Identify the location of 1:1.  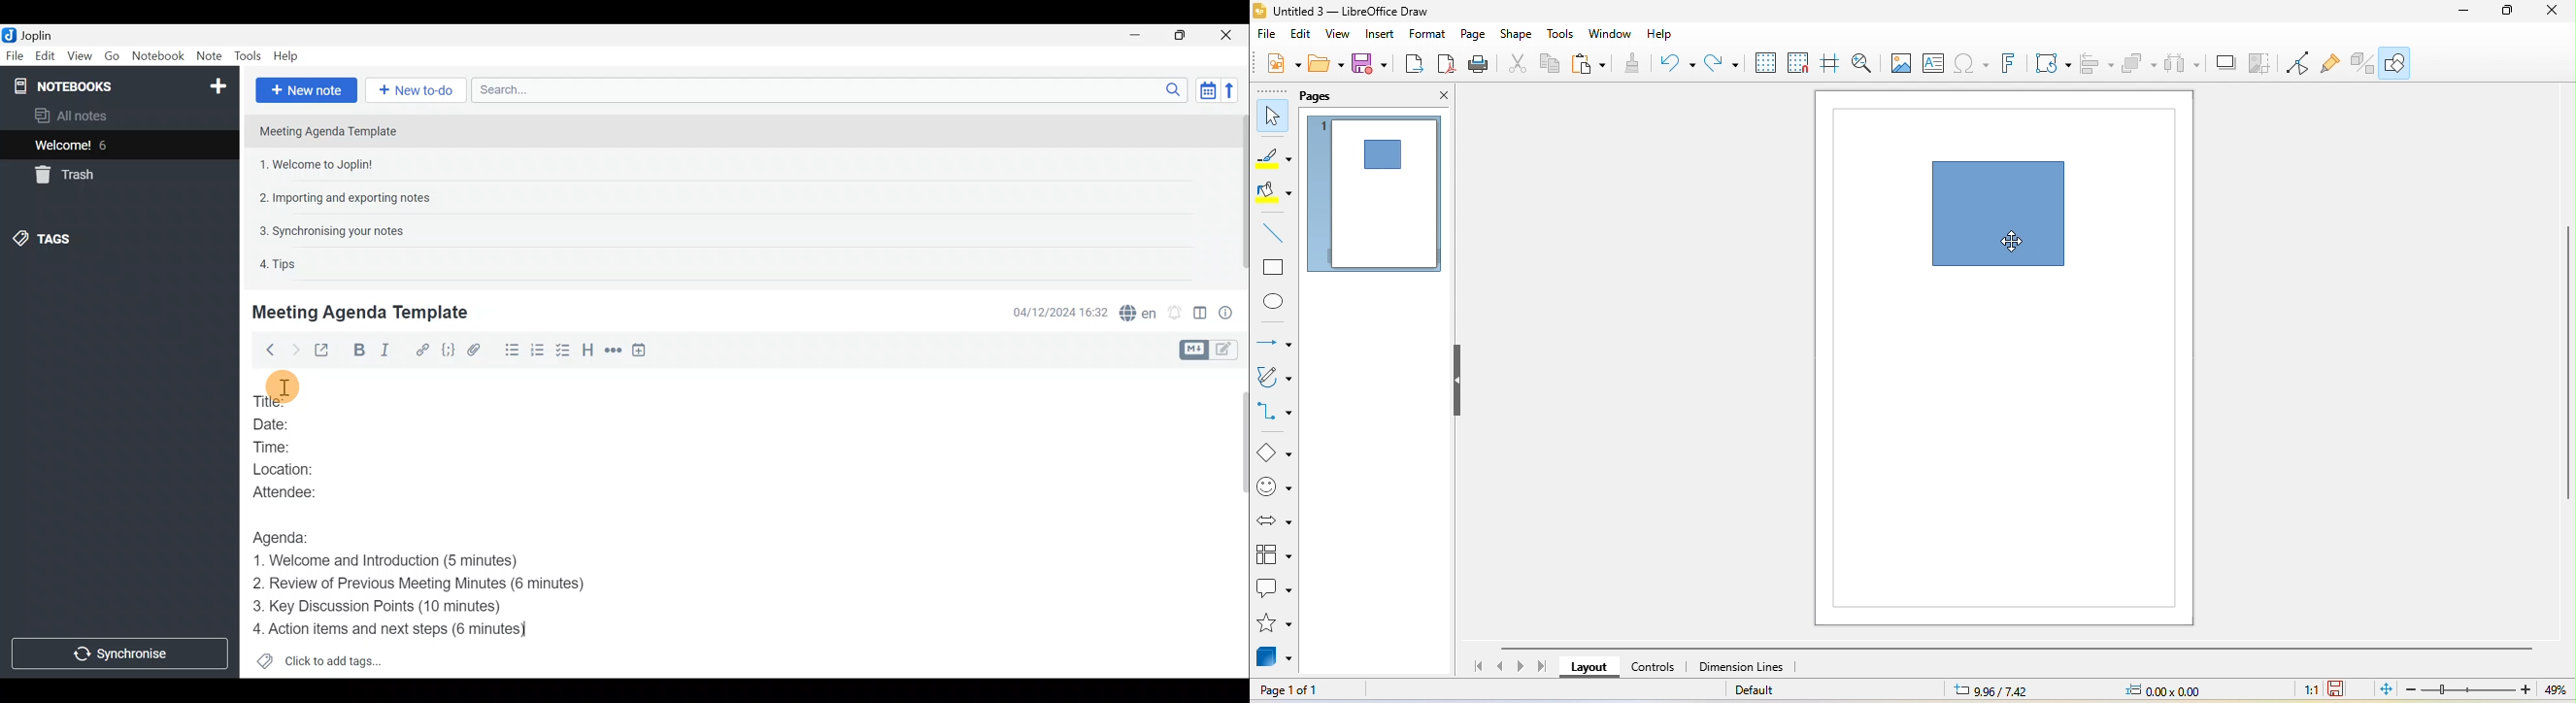
(2303, 688).